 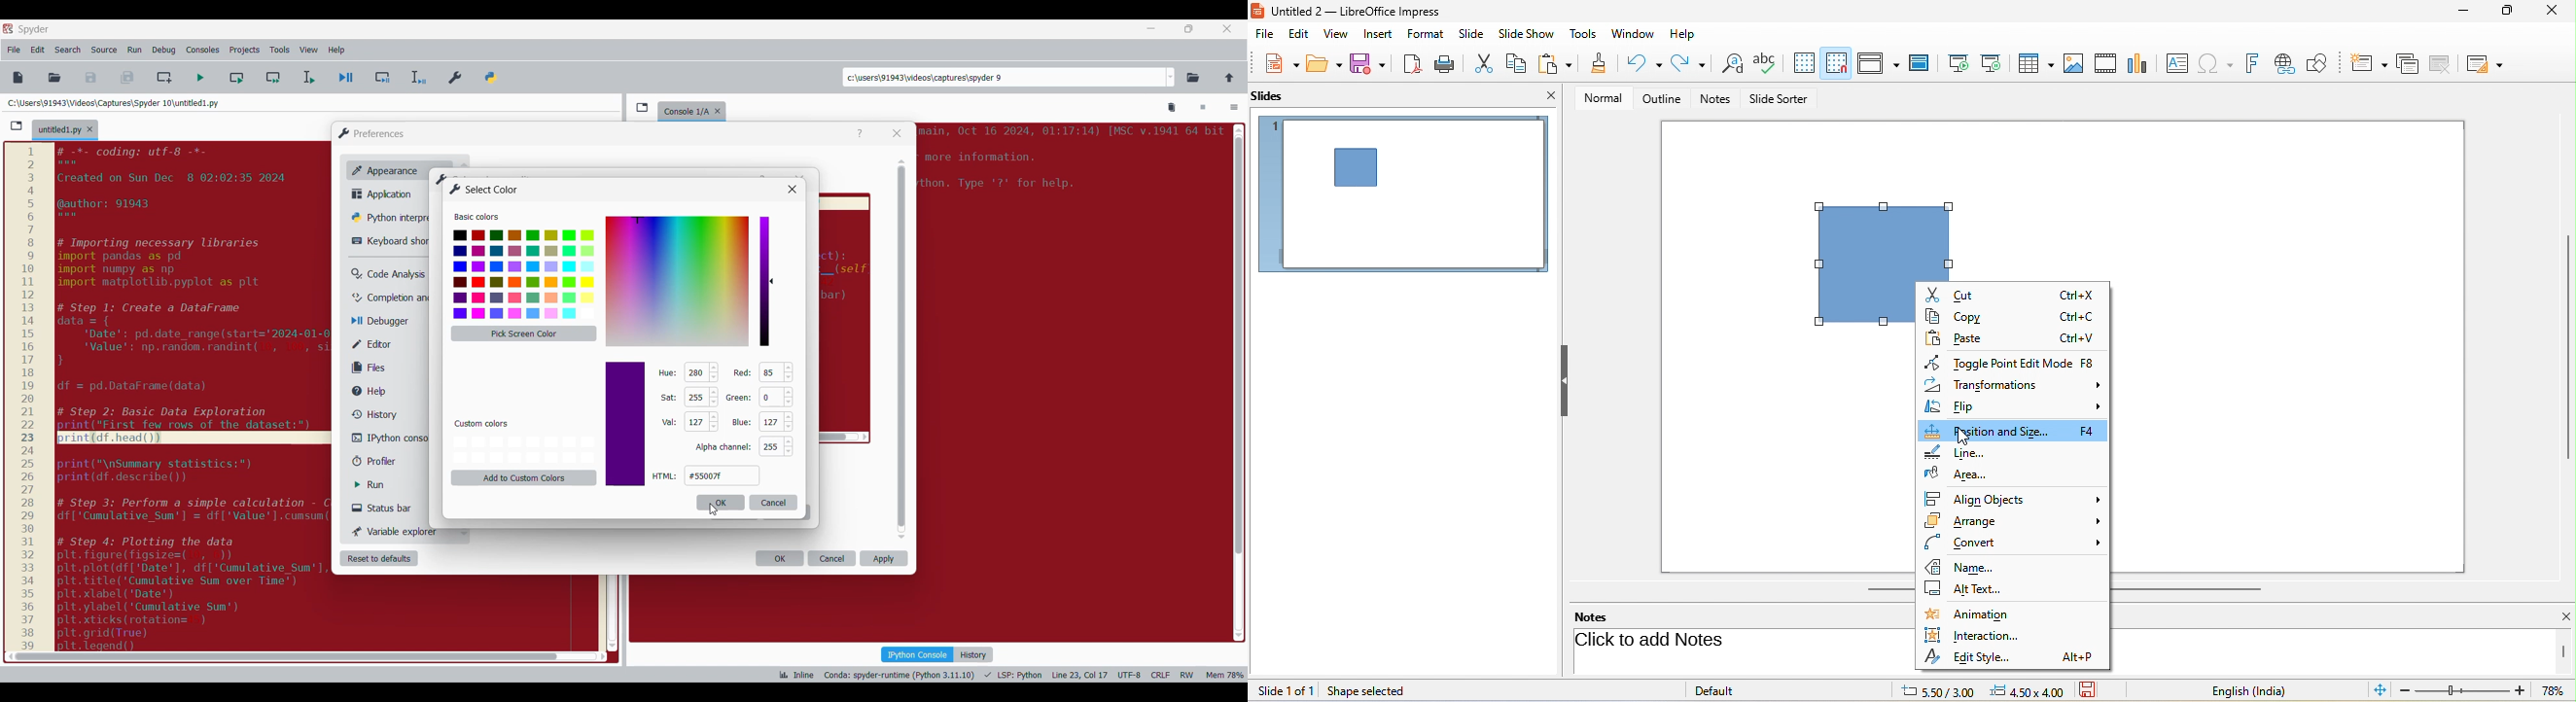 I want to click on table, so click(x=2037, y=65).